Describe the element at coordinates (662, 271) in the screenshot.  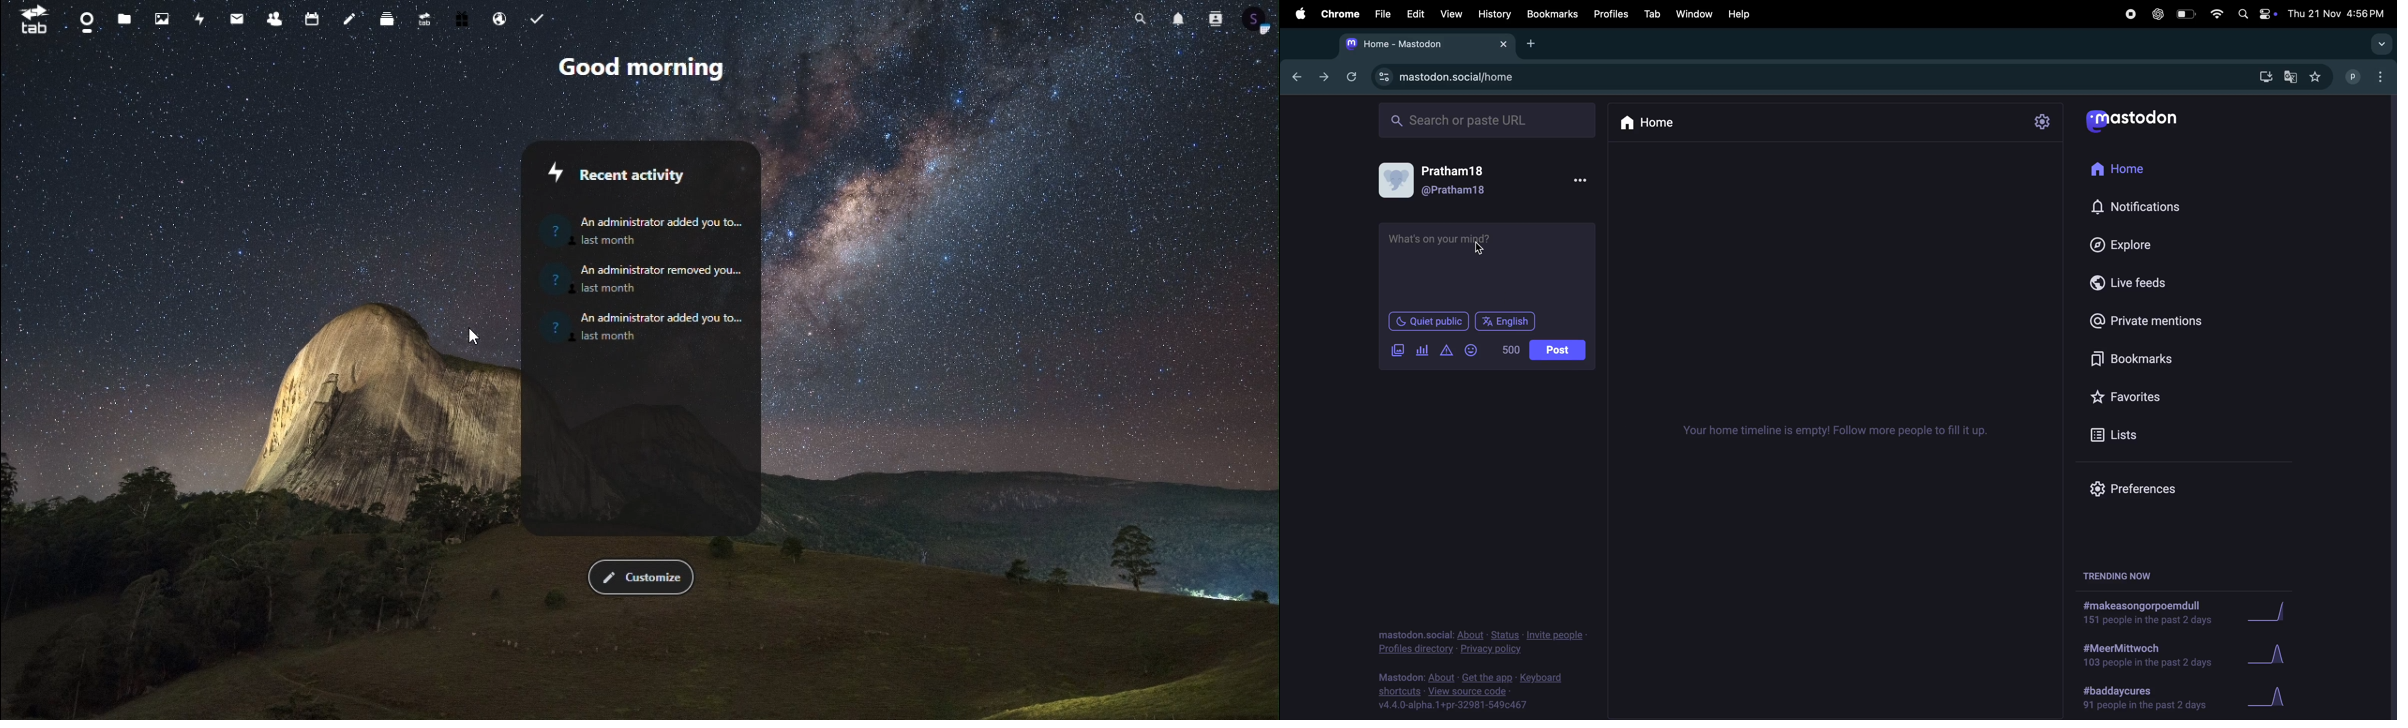
I see `An administrator removed you...` at that location.